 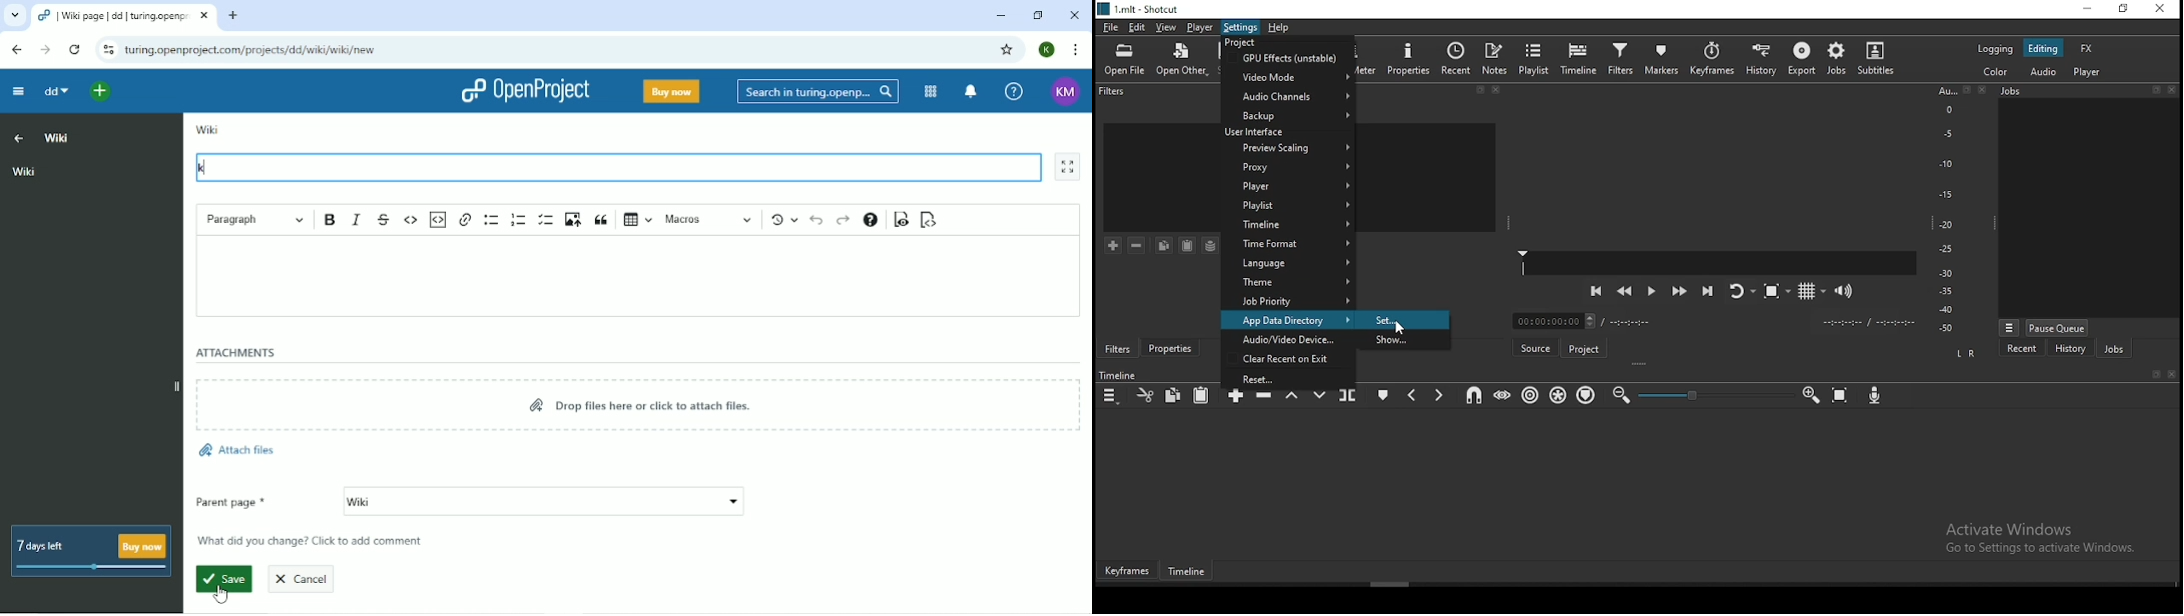 What do you see at coordinates (1014, 91) in the screenshot?
I see `Help` at bounding box center [1014, 91].